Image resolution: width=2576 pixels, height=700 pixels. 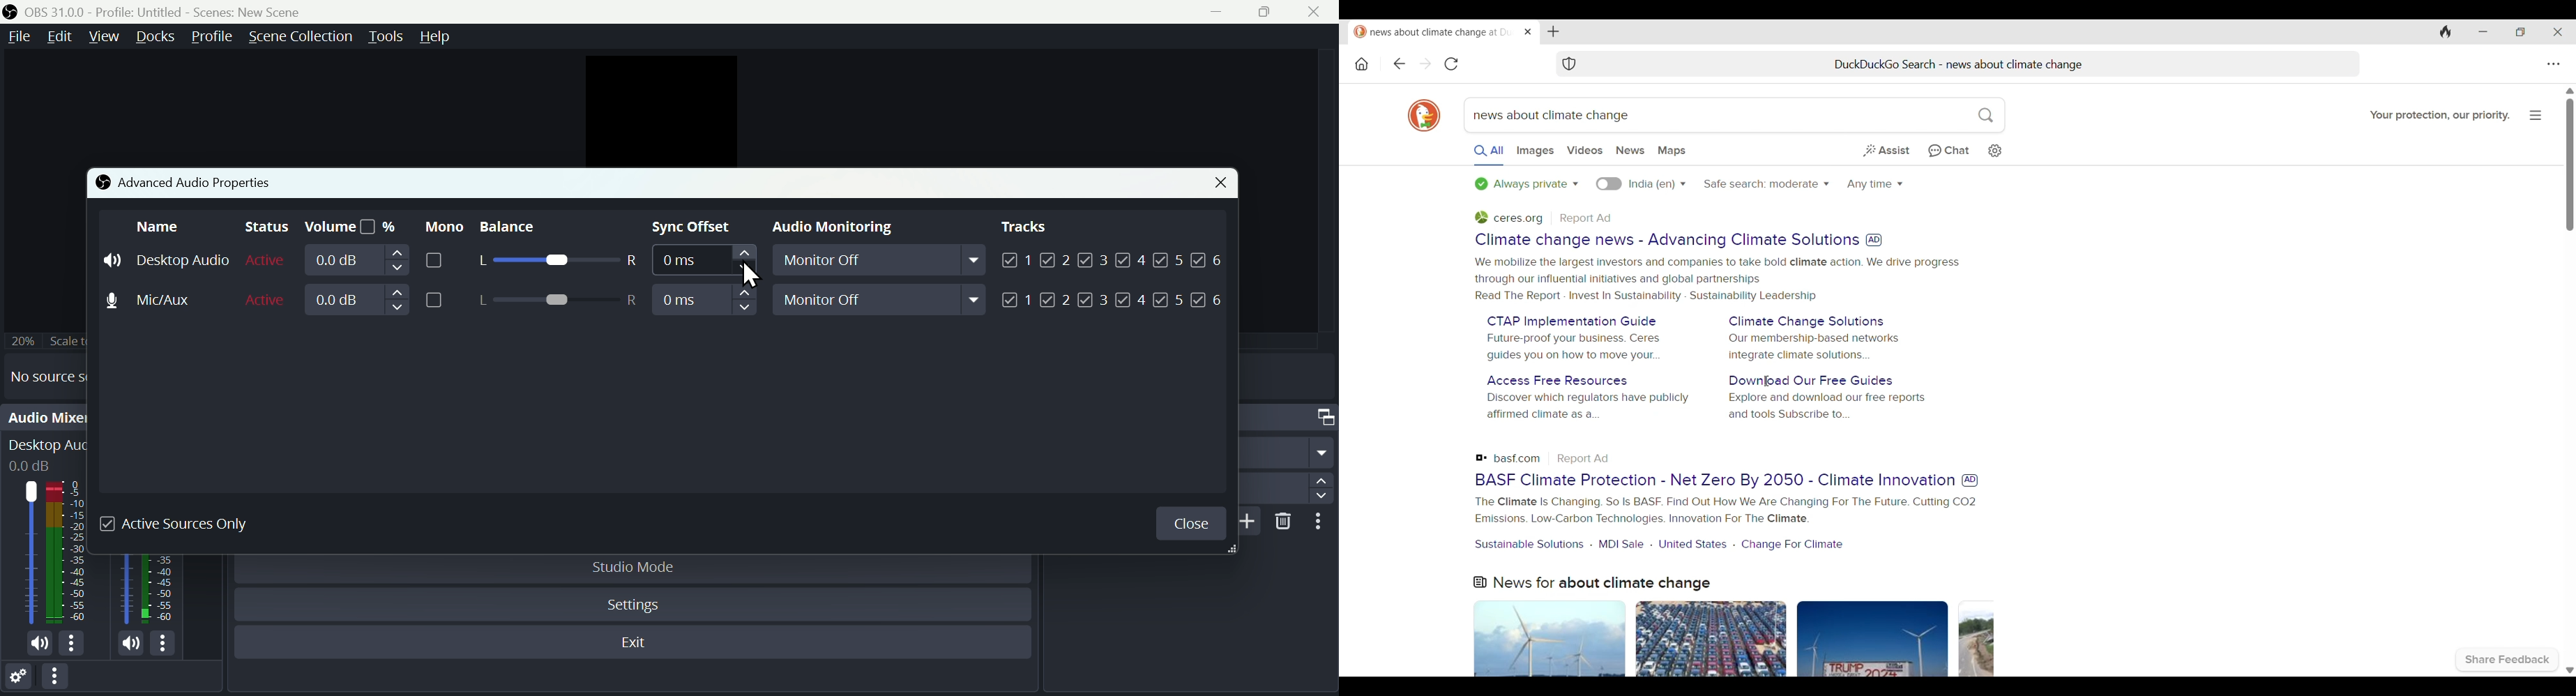 What do you see at coordinates (1024, 227) in the screenshot?
I see `Tracks` at bounding box center [1024, 227].